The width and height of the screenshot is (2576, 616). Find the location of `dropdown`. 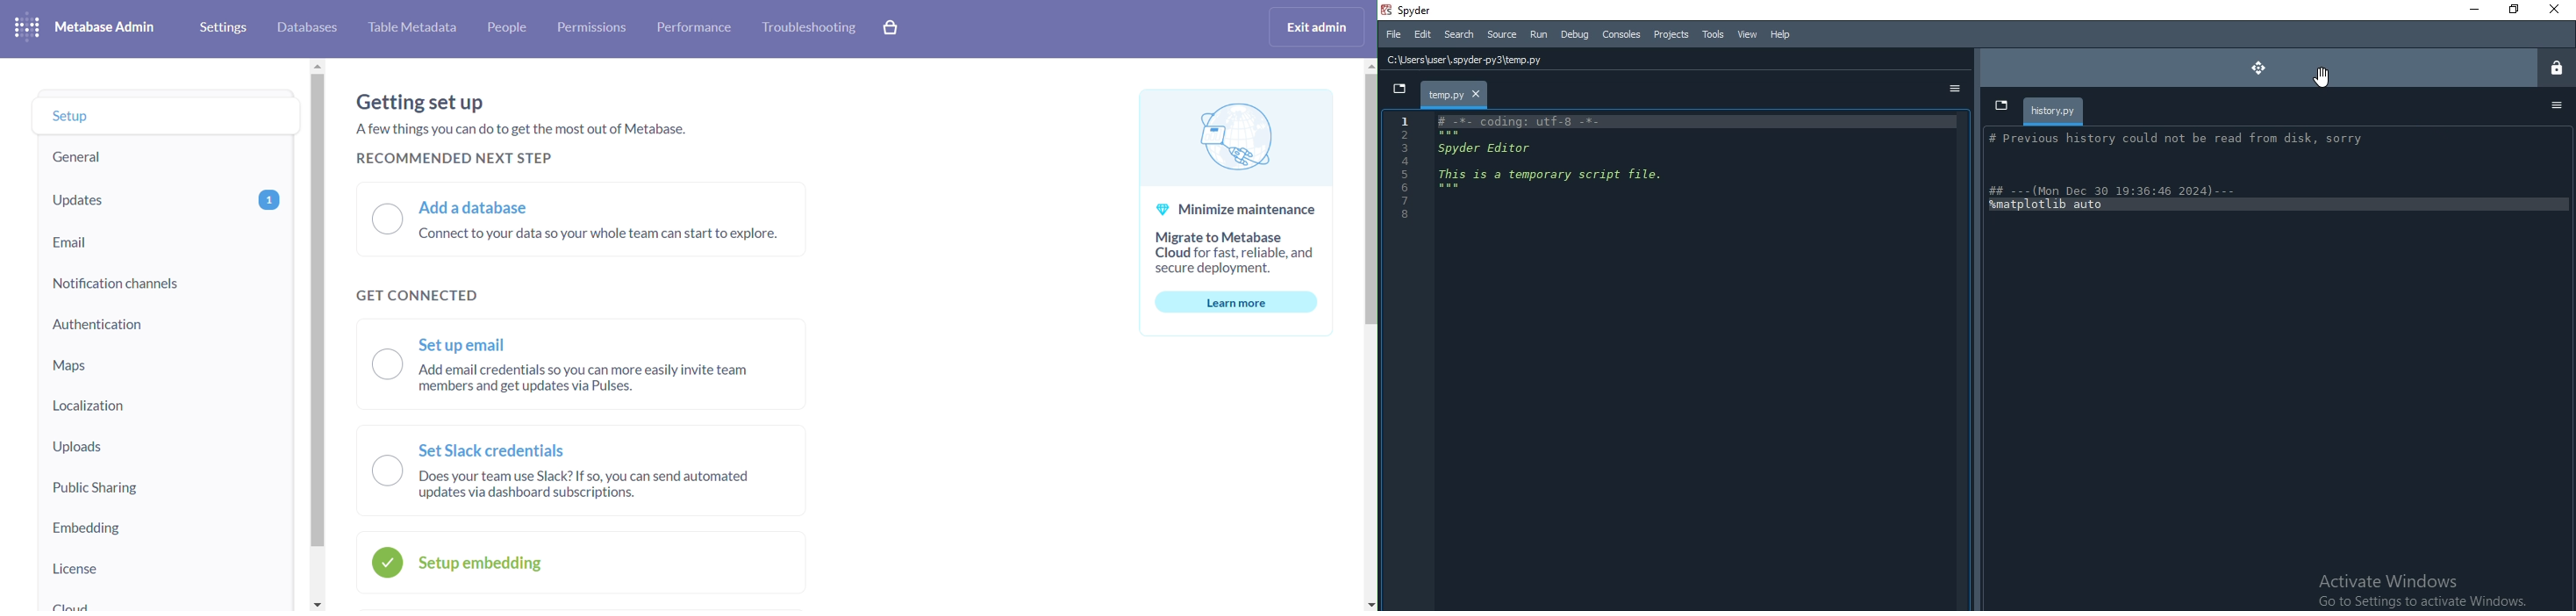

dropdown is located at coordinates (2001, 104).